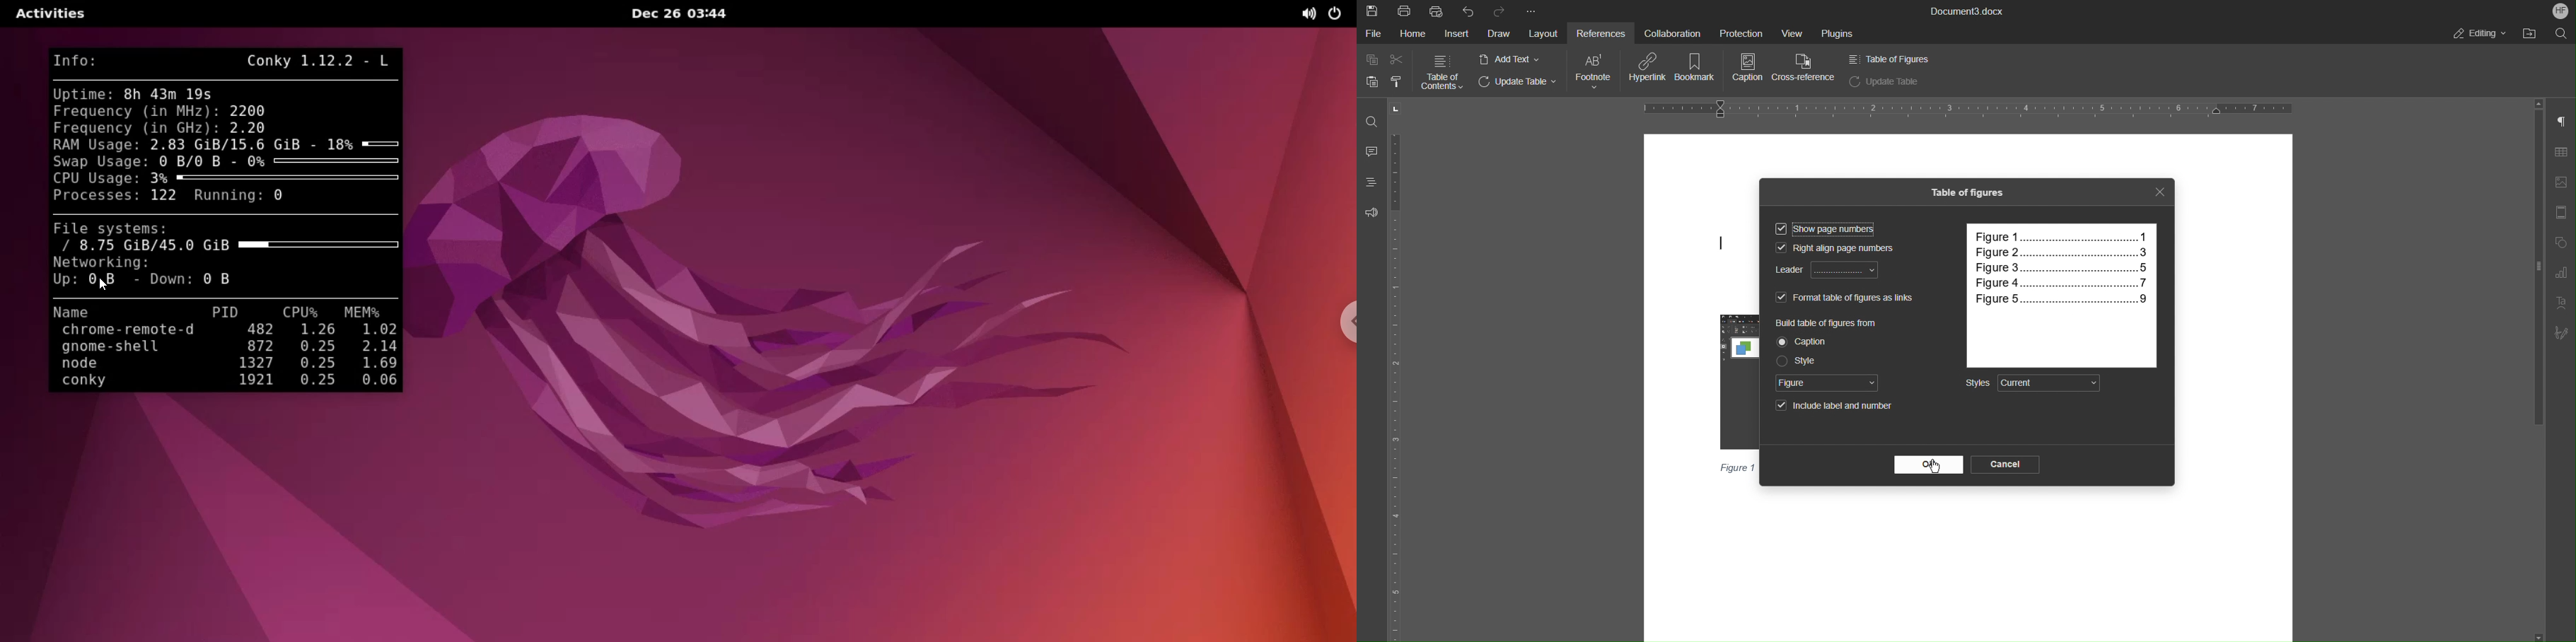 This screenshot has width=2576, height=644. Describe the element at coordinates (1397, 386) in the screenshot. I see `Vertical Ruler` at that location.